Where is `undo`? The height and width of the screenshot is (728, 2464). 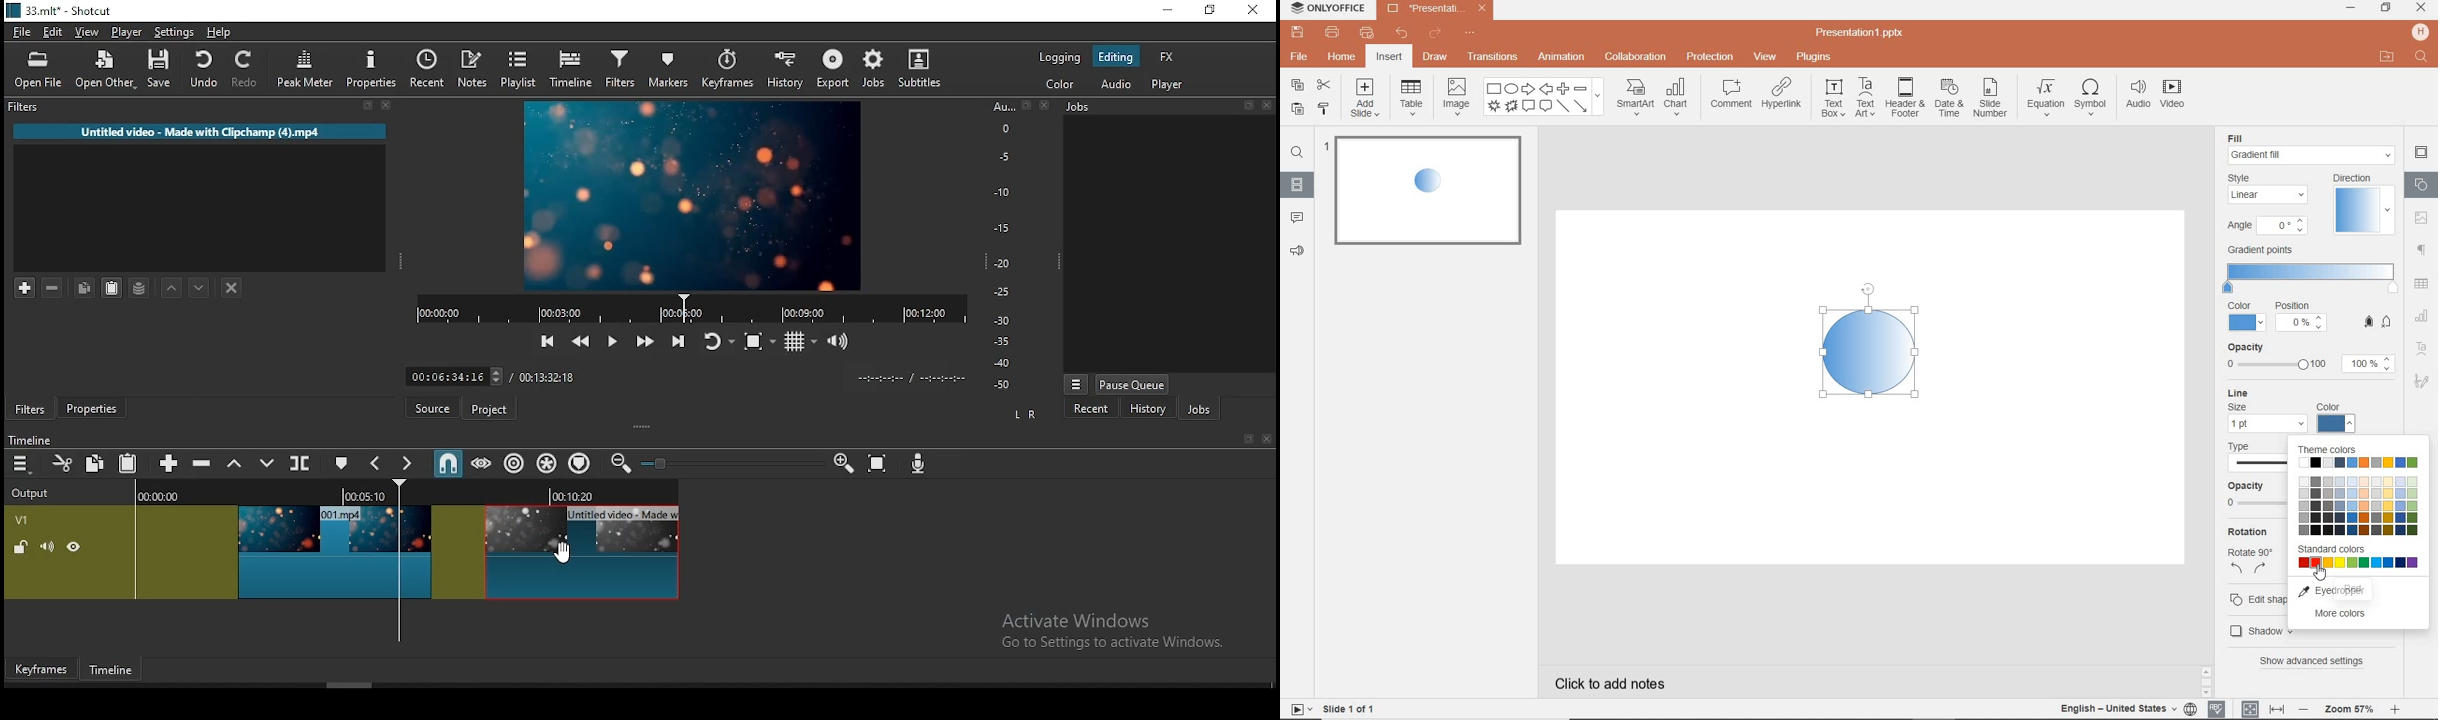
undo is located at coordinates (1403, 34).